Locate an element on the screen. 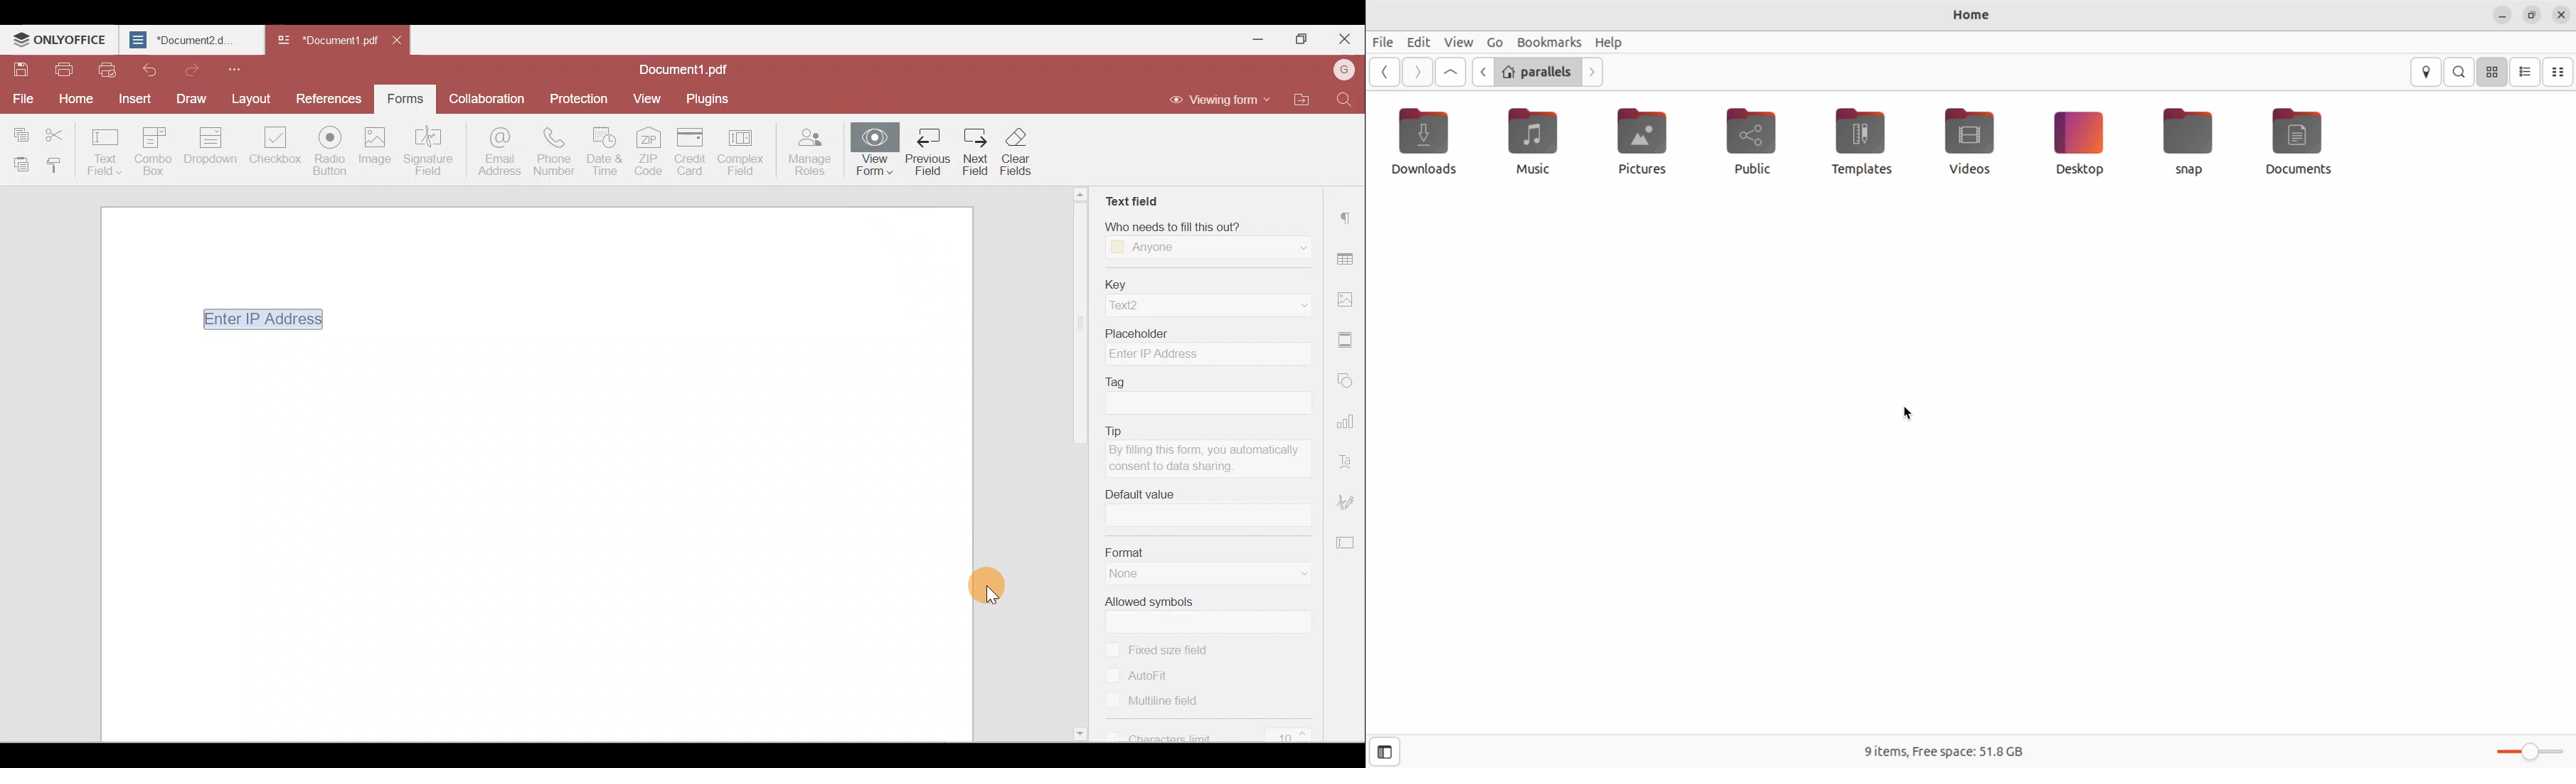 The height and width of the screenshot is (784, 2576). Signature field is located at coordinates (432, 152).